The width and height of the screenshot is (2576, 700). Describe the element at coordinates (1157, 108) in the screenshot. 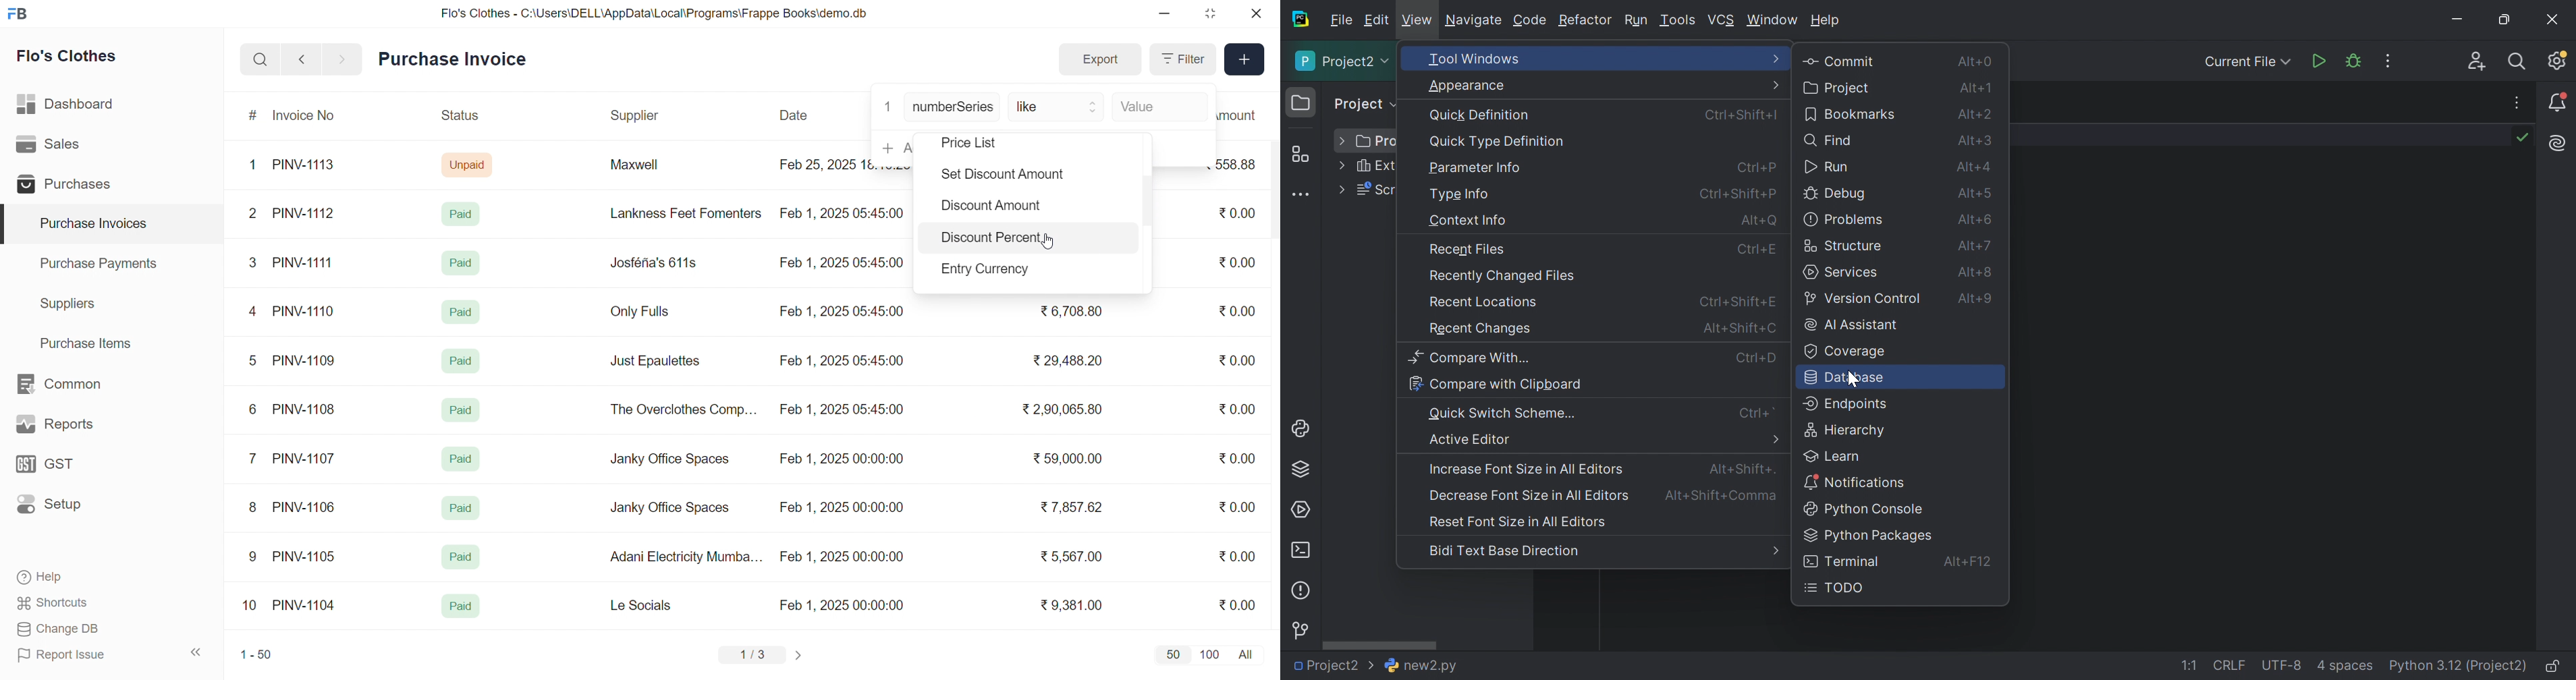

I see `Value` at that location.